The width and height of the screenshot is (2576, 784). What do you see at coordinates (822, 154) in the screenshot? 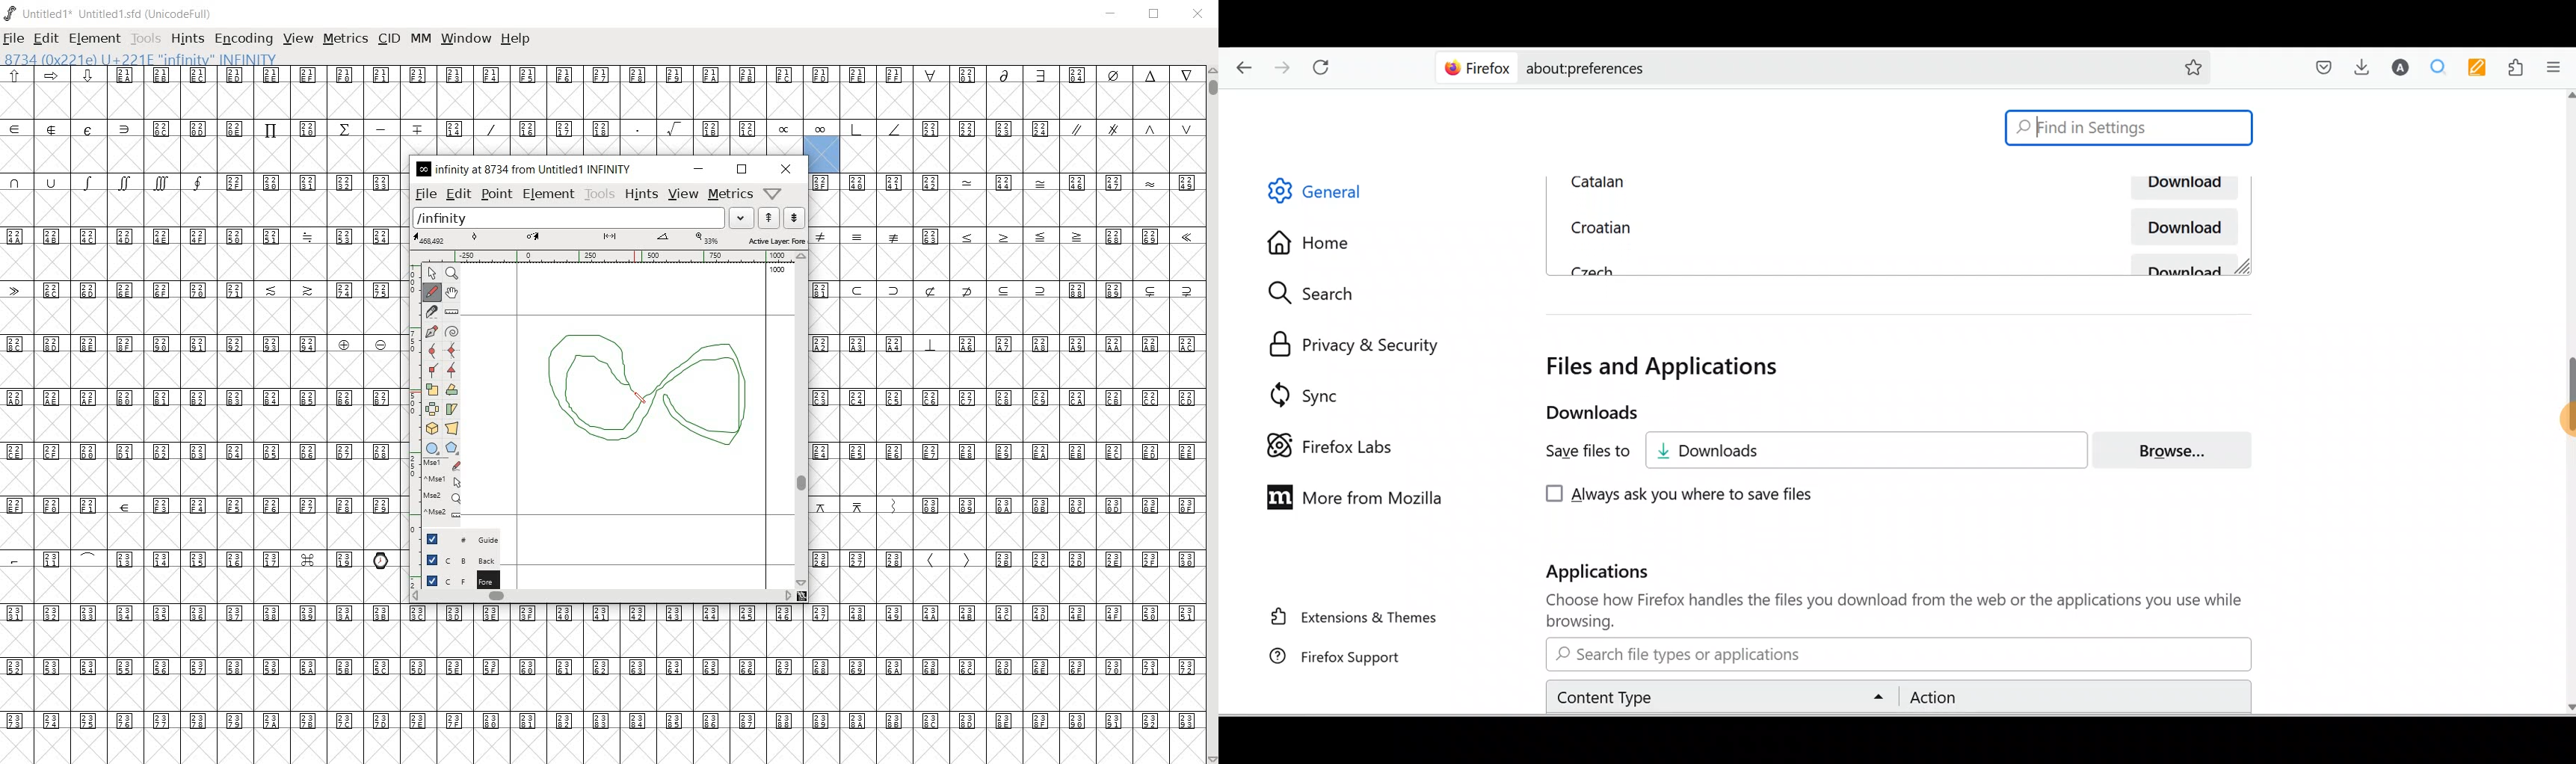
I see `selected glyph slot` at bounding box center [822, 154].